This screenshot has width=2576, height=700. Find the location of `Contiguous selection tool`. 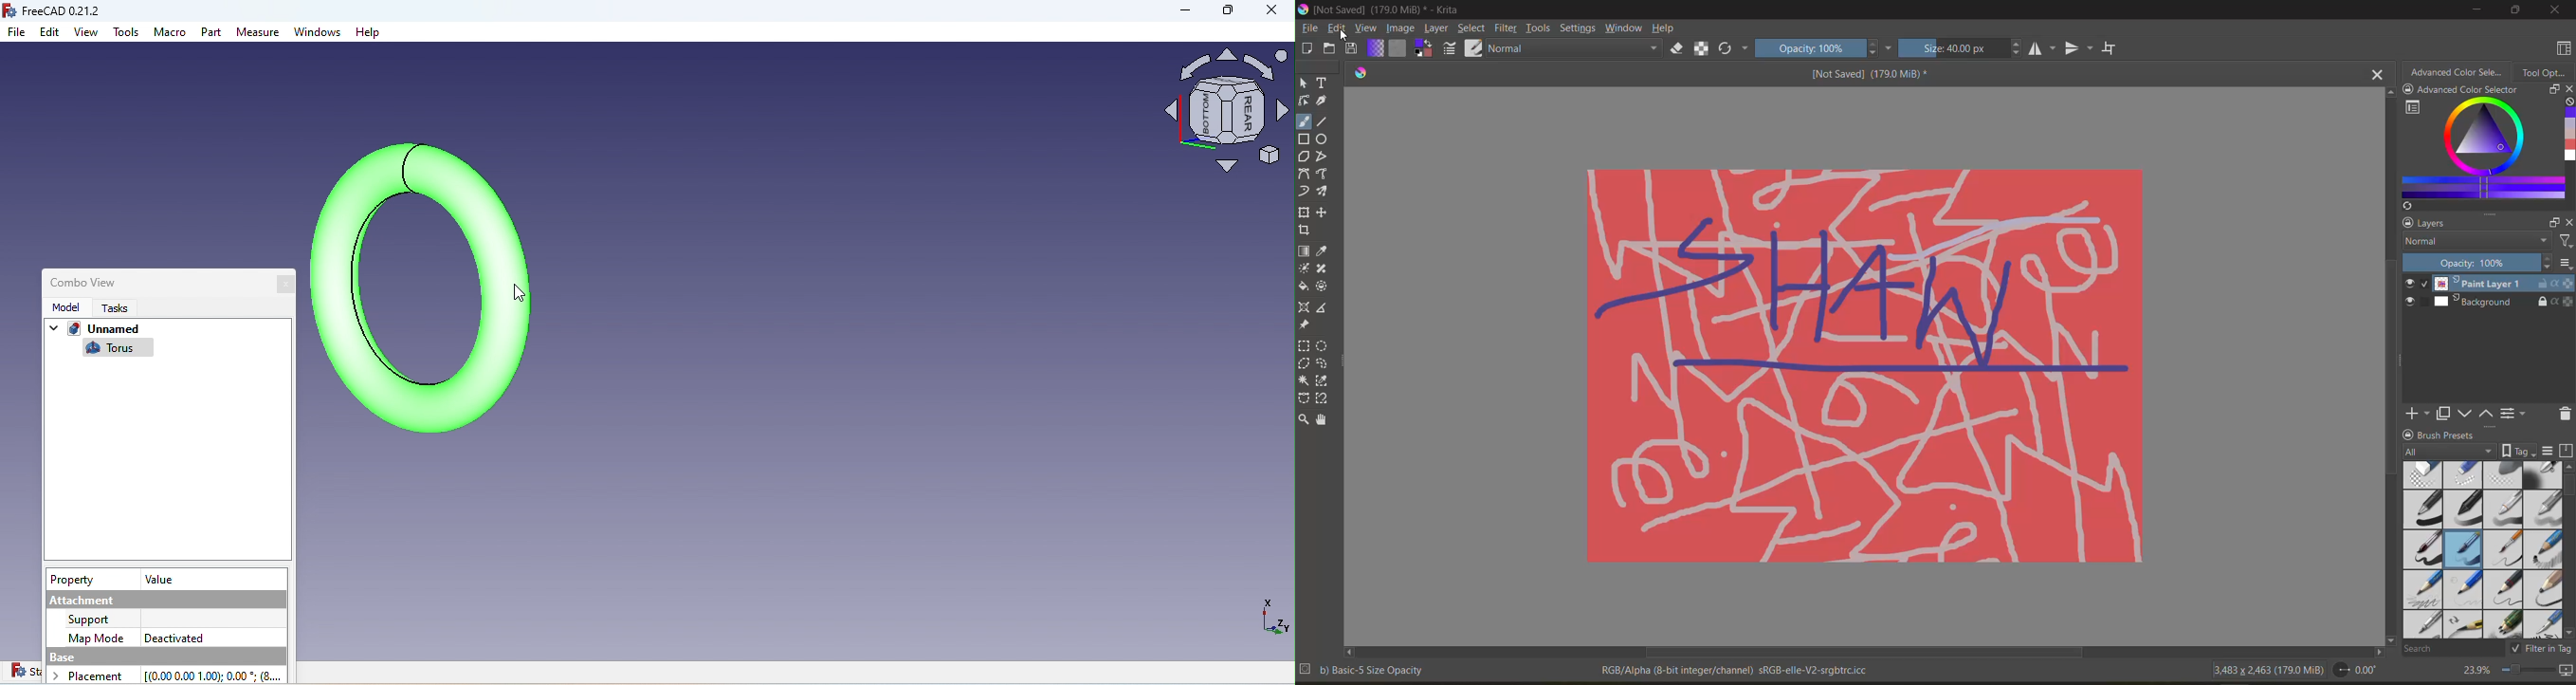

Contiguous selection tool is located at coordinates (1304, 381).